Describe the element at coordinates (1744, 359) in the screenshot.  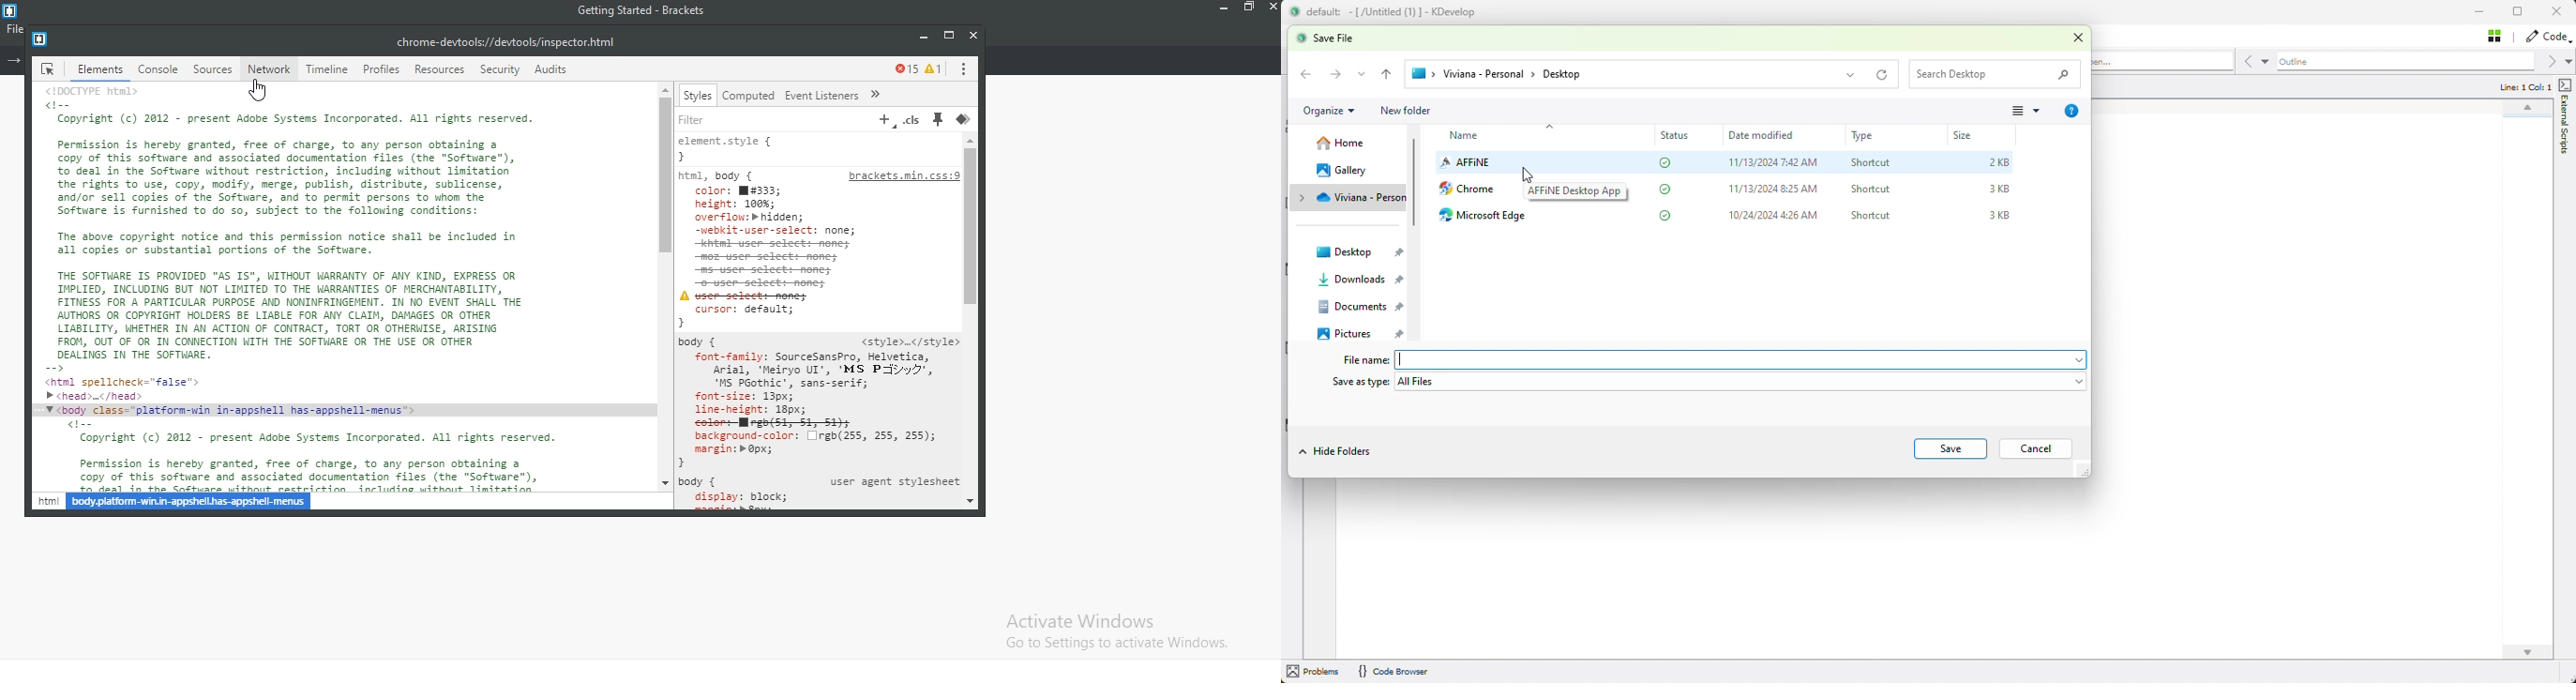
I see `file name input field` at that location.